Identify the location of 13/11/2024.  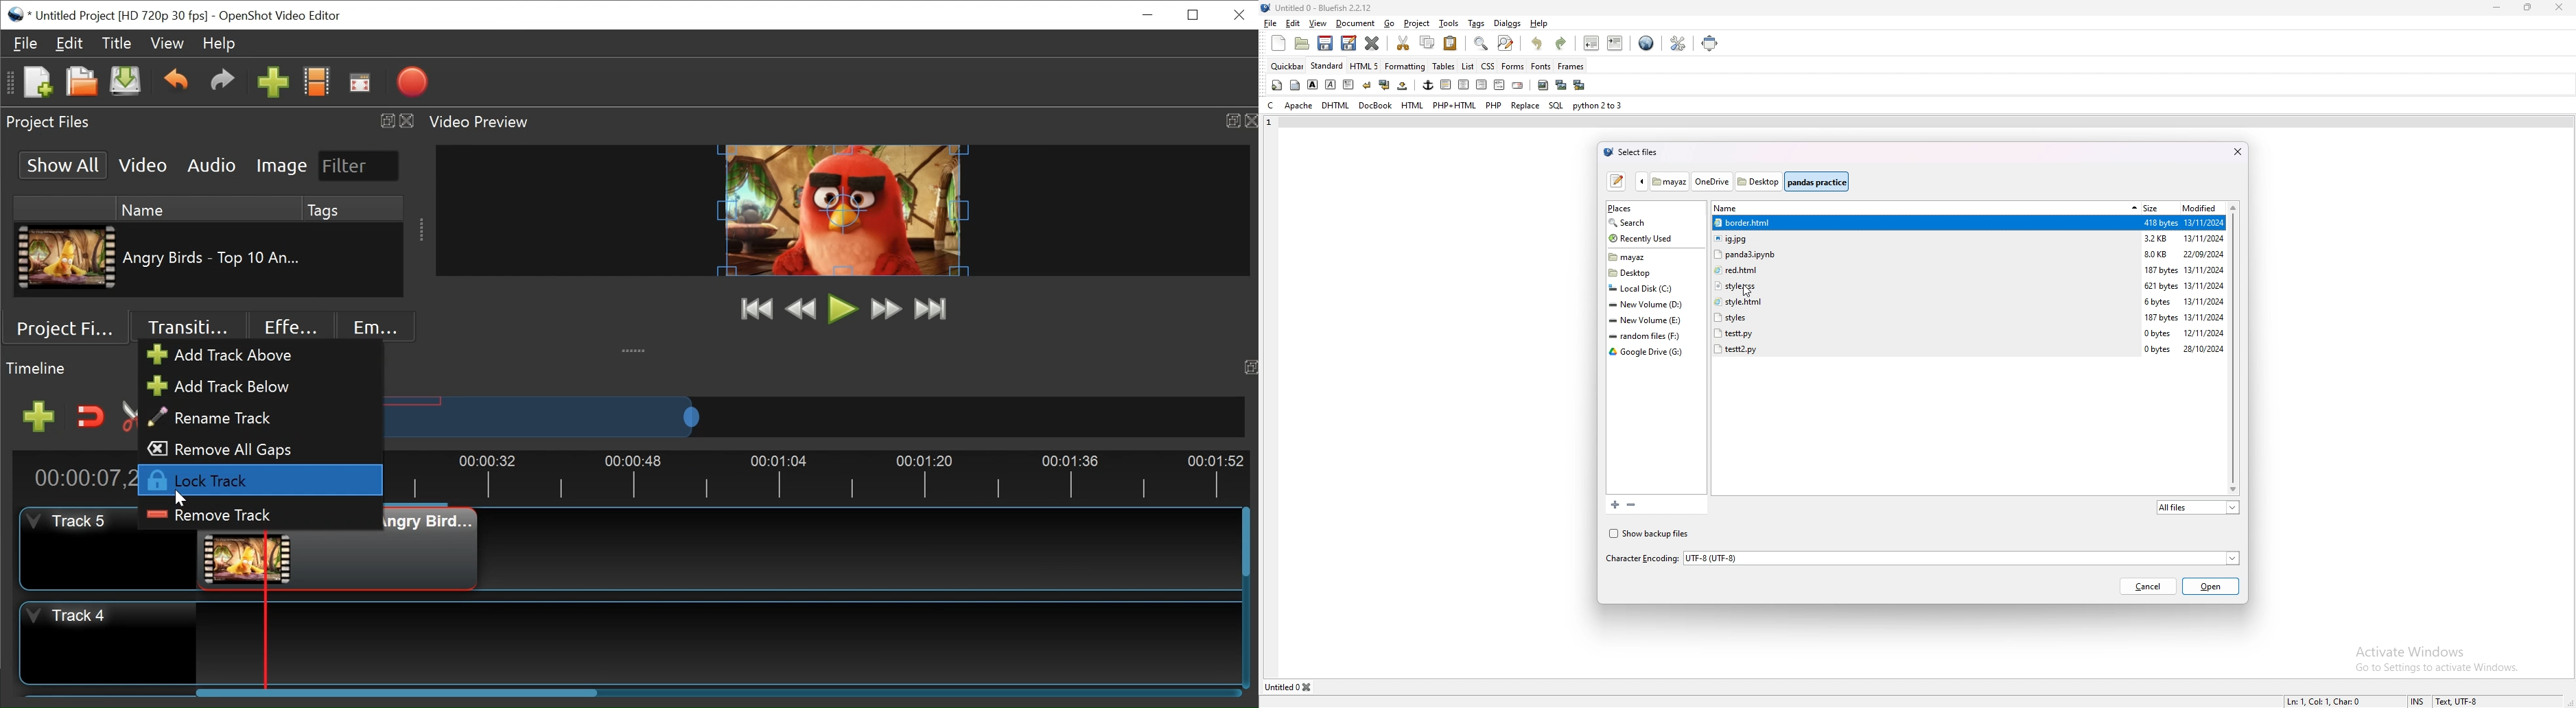
(2205, 270).